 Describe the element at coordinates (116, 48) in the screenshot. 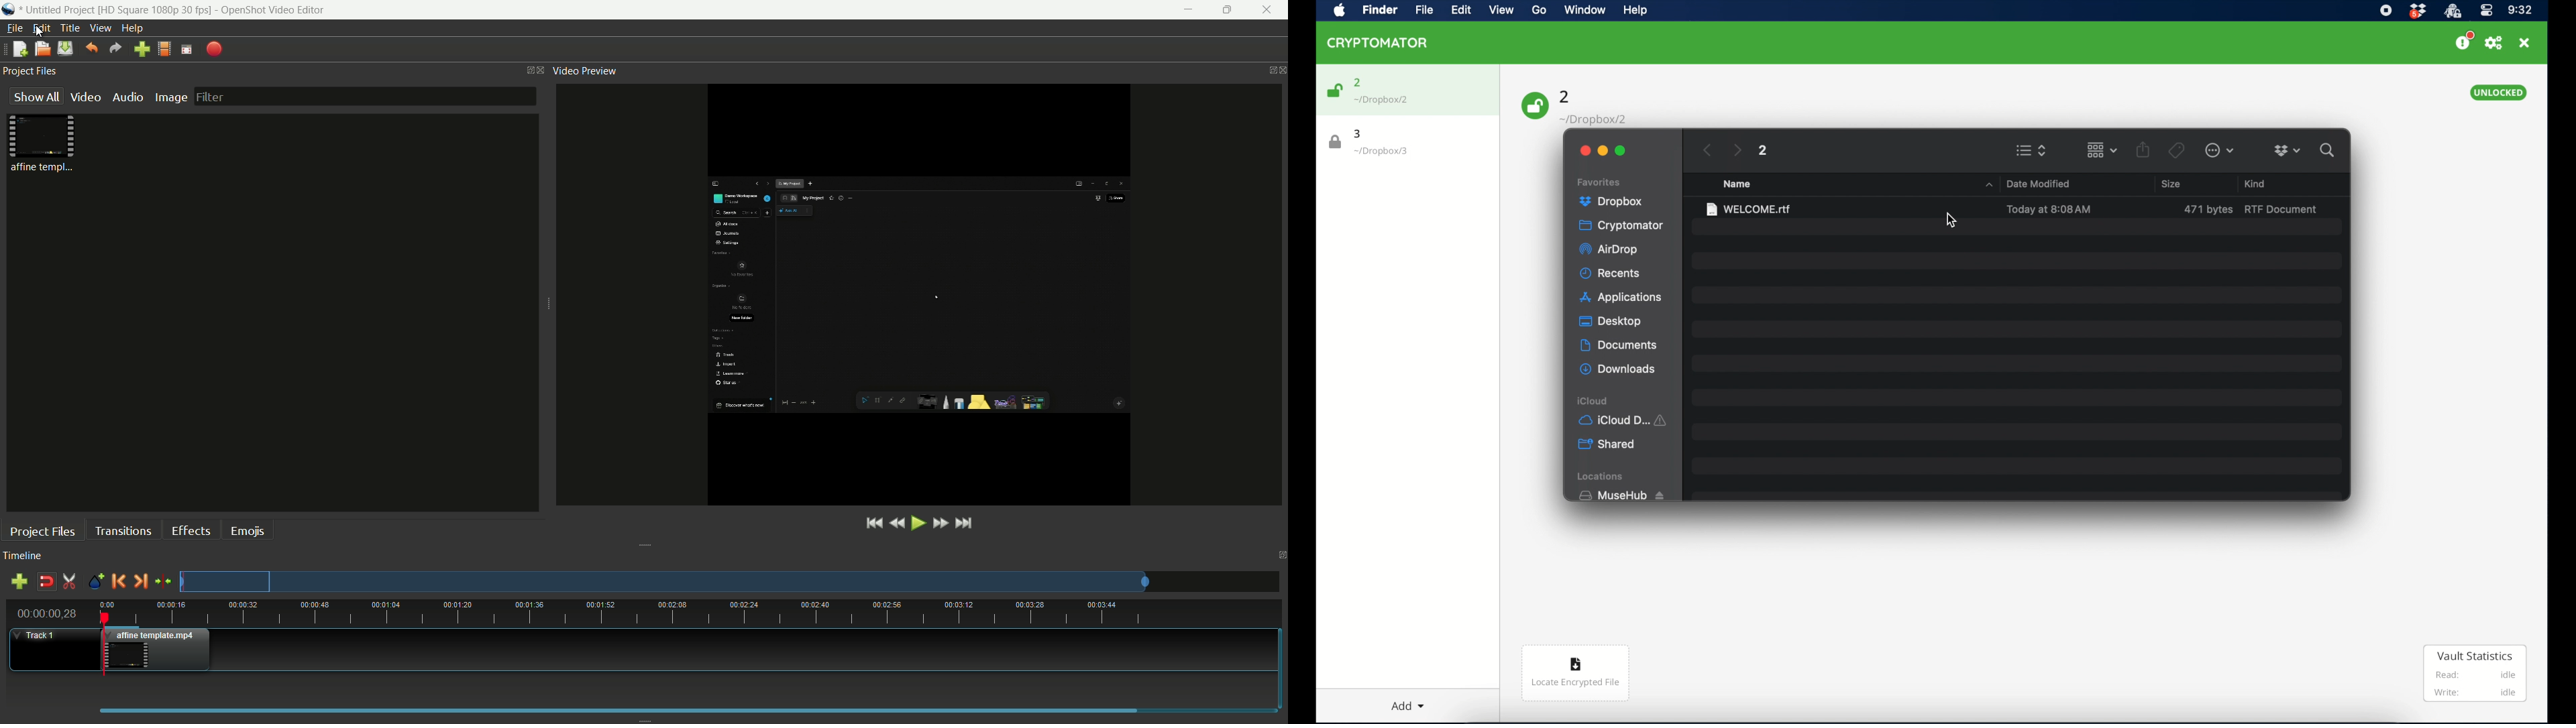

I see `redo` at that location.